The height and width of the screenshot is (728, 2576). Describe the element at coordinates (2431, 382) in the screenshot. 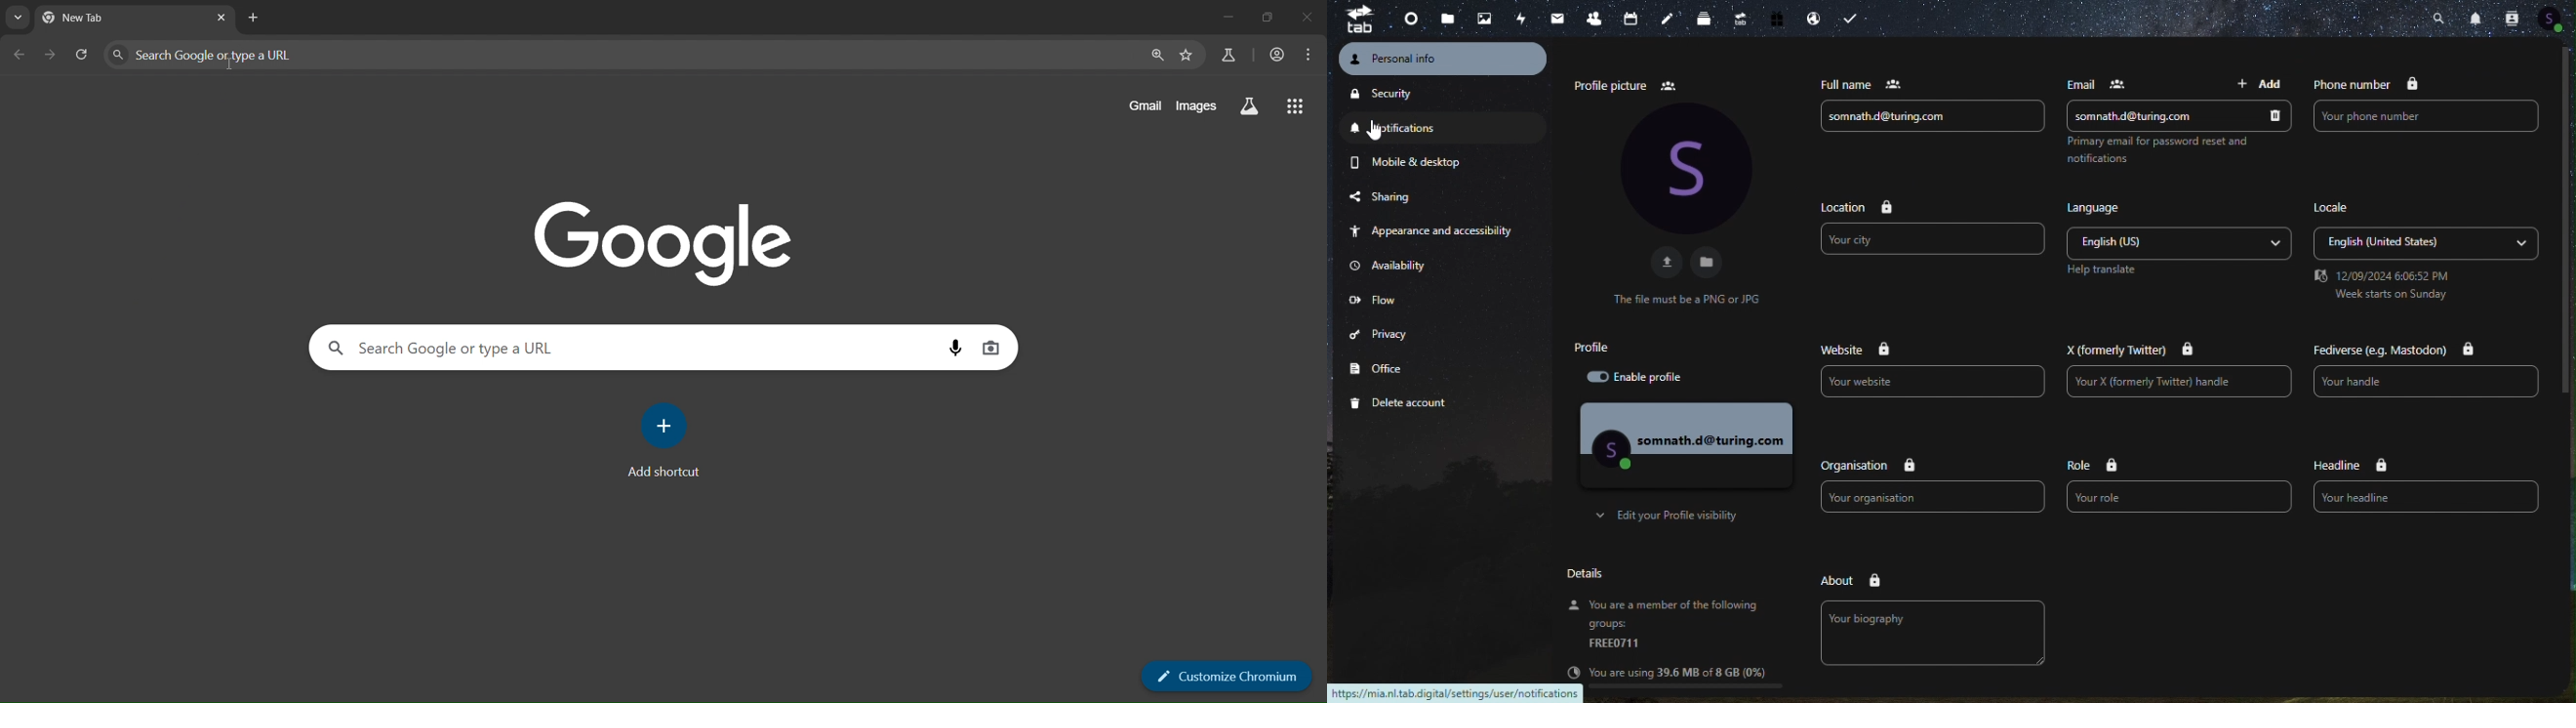

I see `Your handle` at that location.